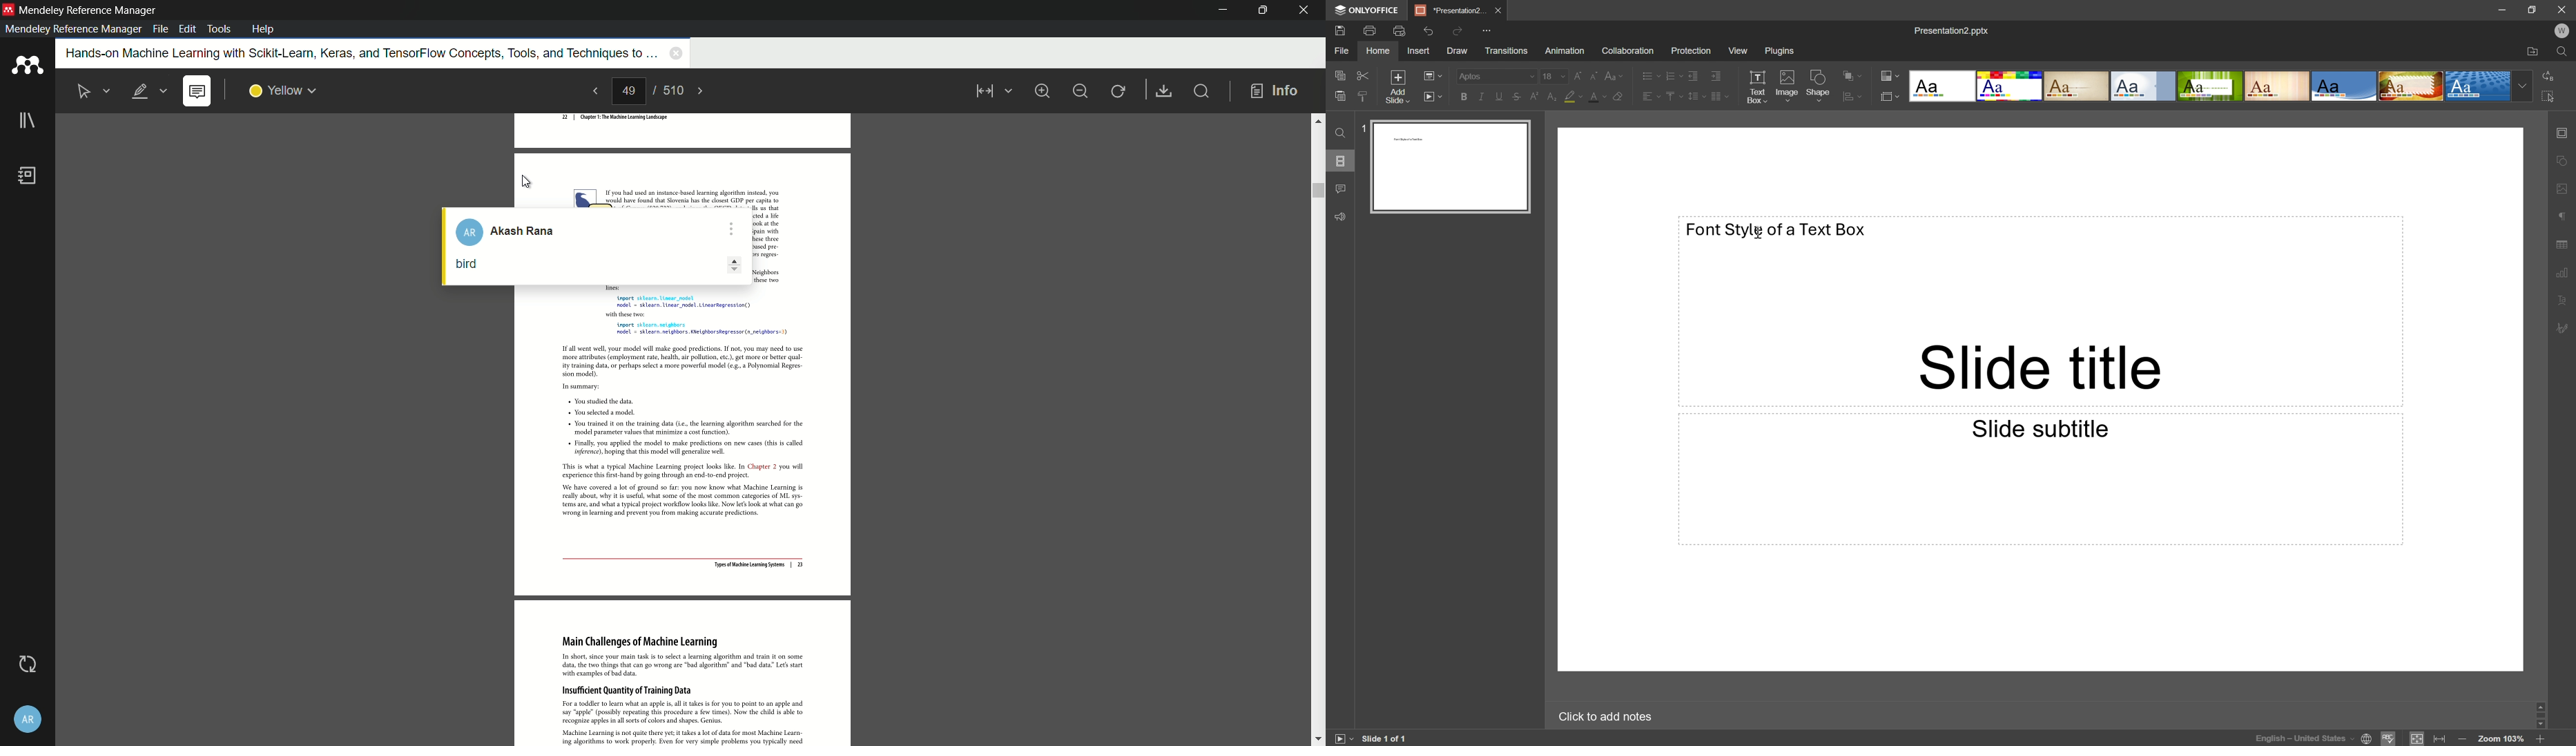 This screenshot has height=756, width=2576. Describe the element at coordinates (1431, 30) in the screenshot. I see `Undo` at that location.